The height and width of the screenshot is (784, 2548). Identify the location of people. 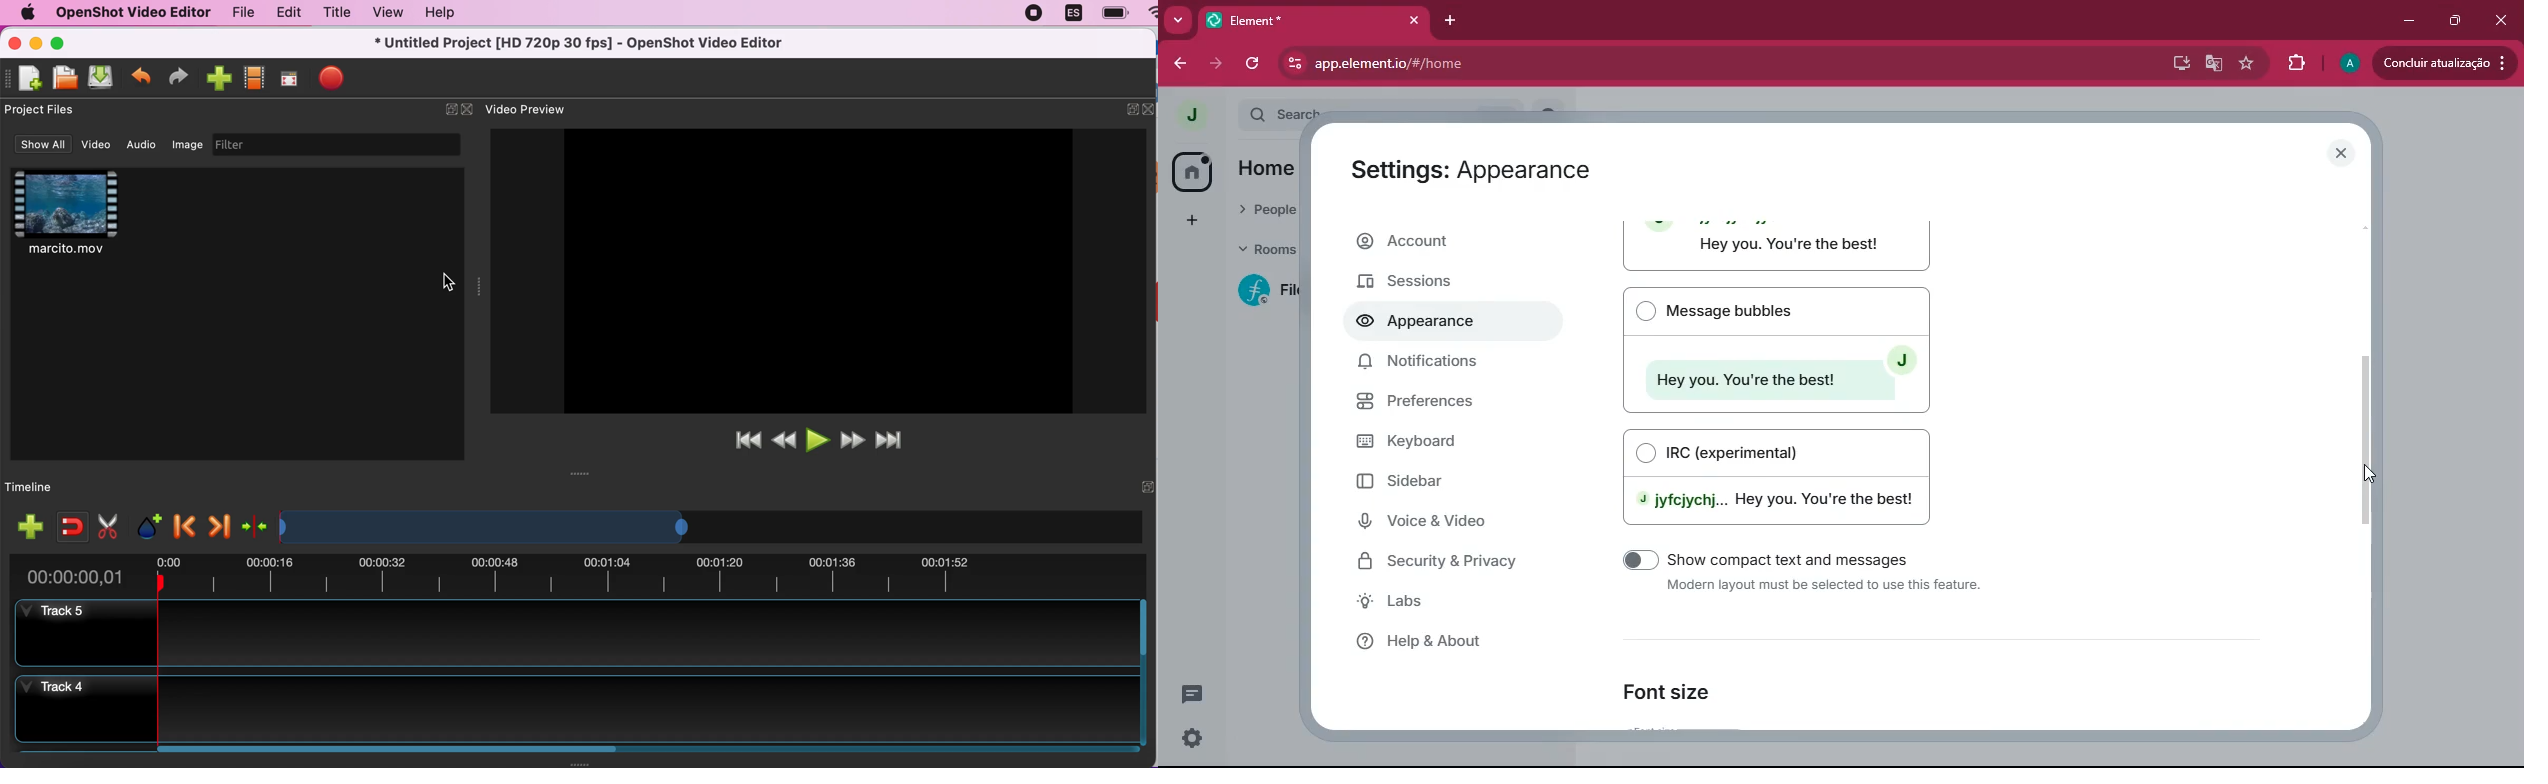
(1270, 209).